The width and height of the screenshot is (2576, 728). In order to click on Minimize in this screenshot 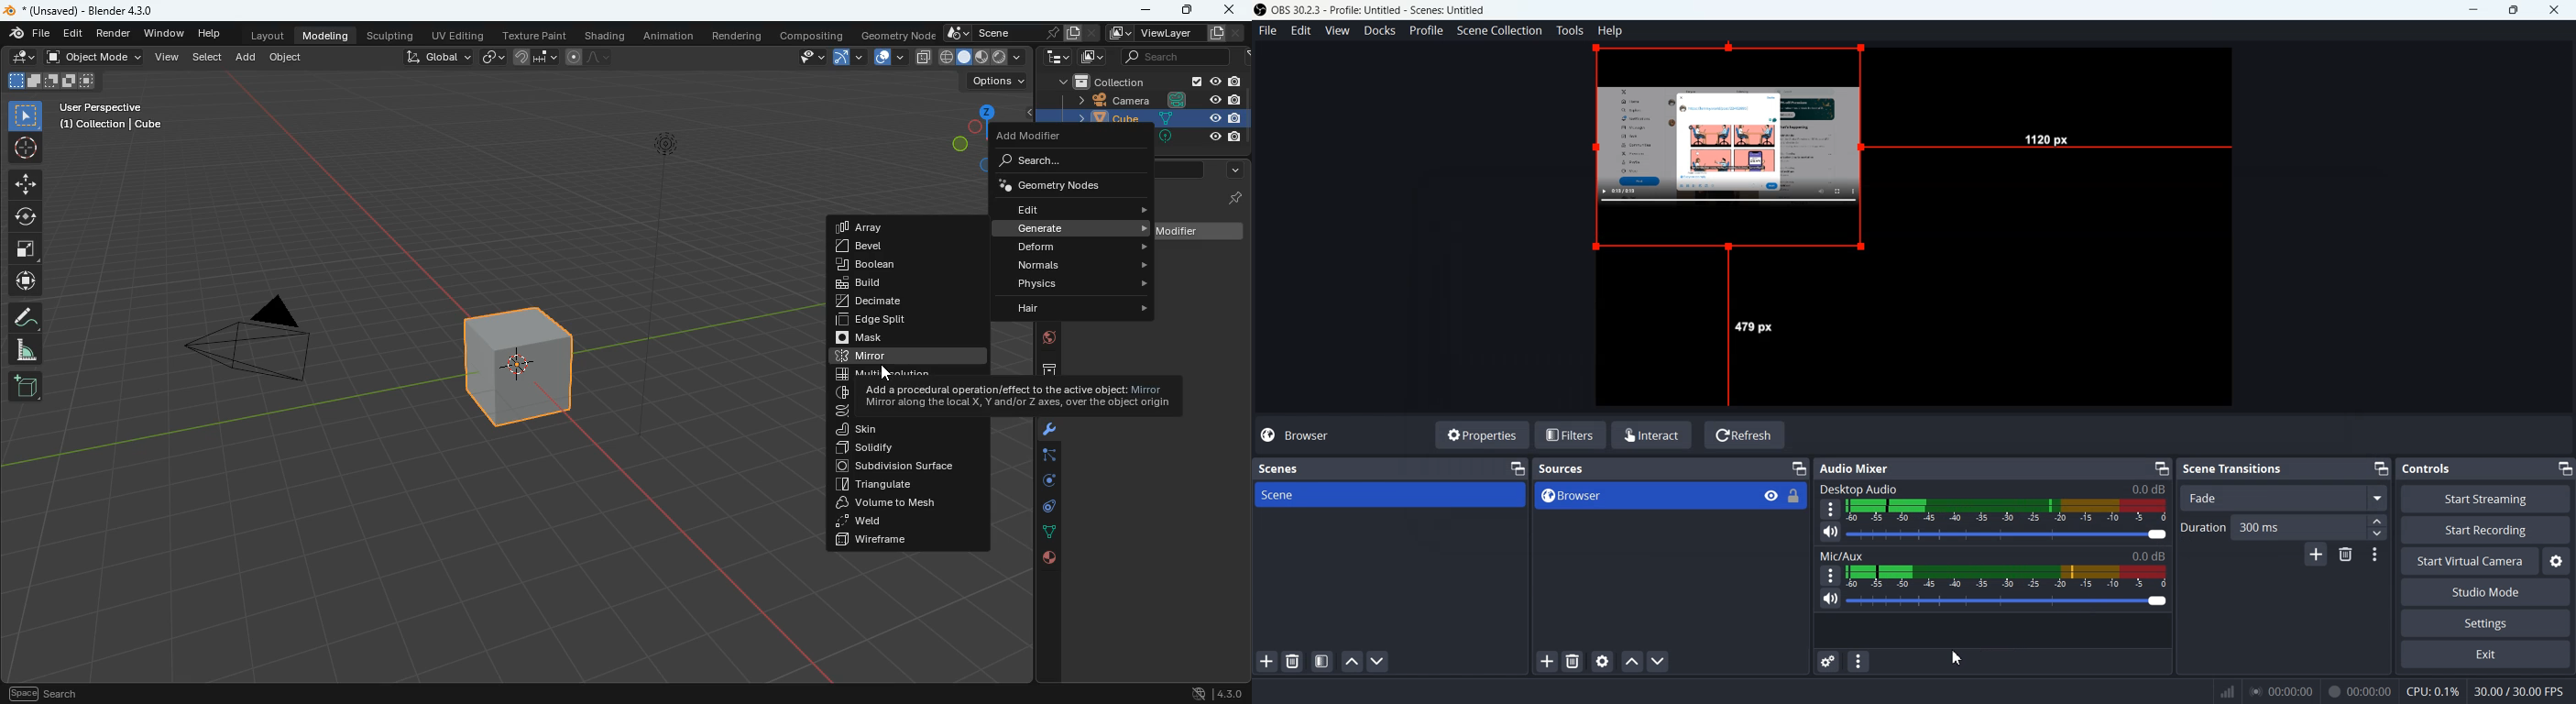, I will do `click(2161, 469)`.